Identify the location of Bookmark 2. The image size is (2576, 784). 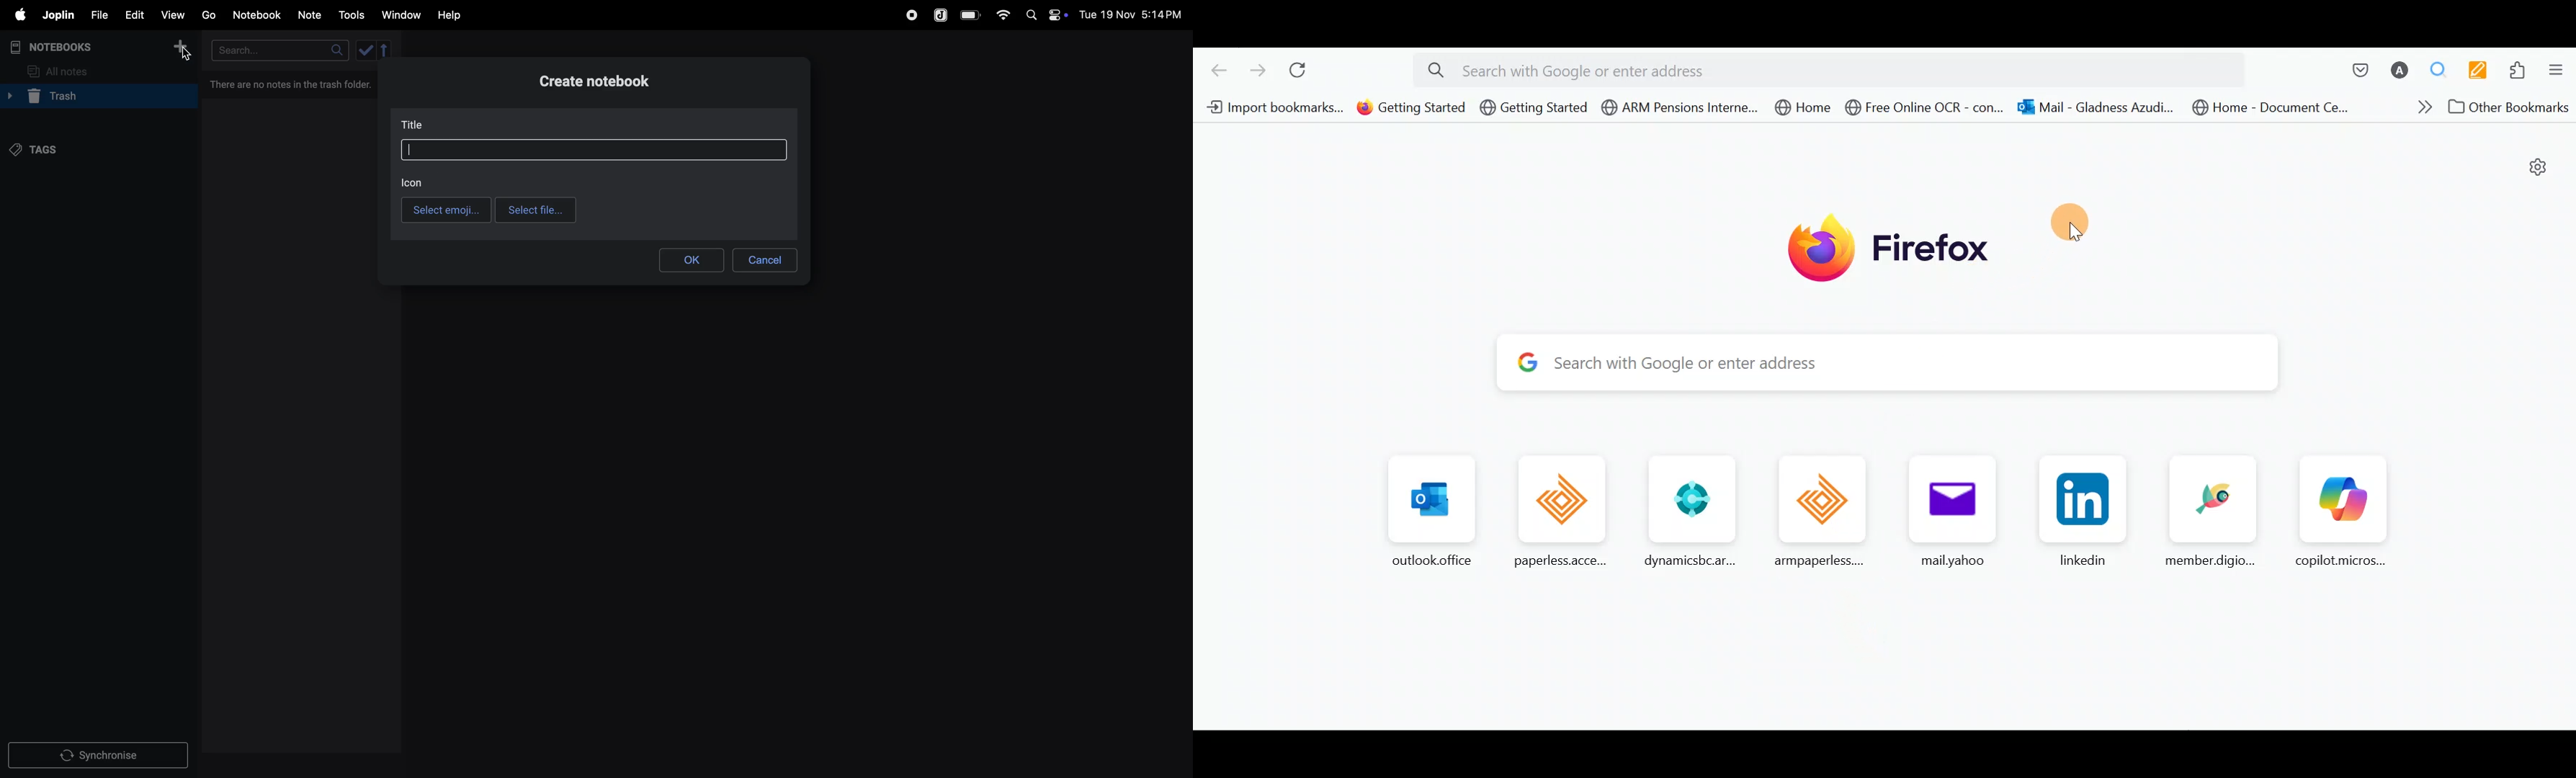
(1411, 107).